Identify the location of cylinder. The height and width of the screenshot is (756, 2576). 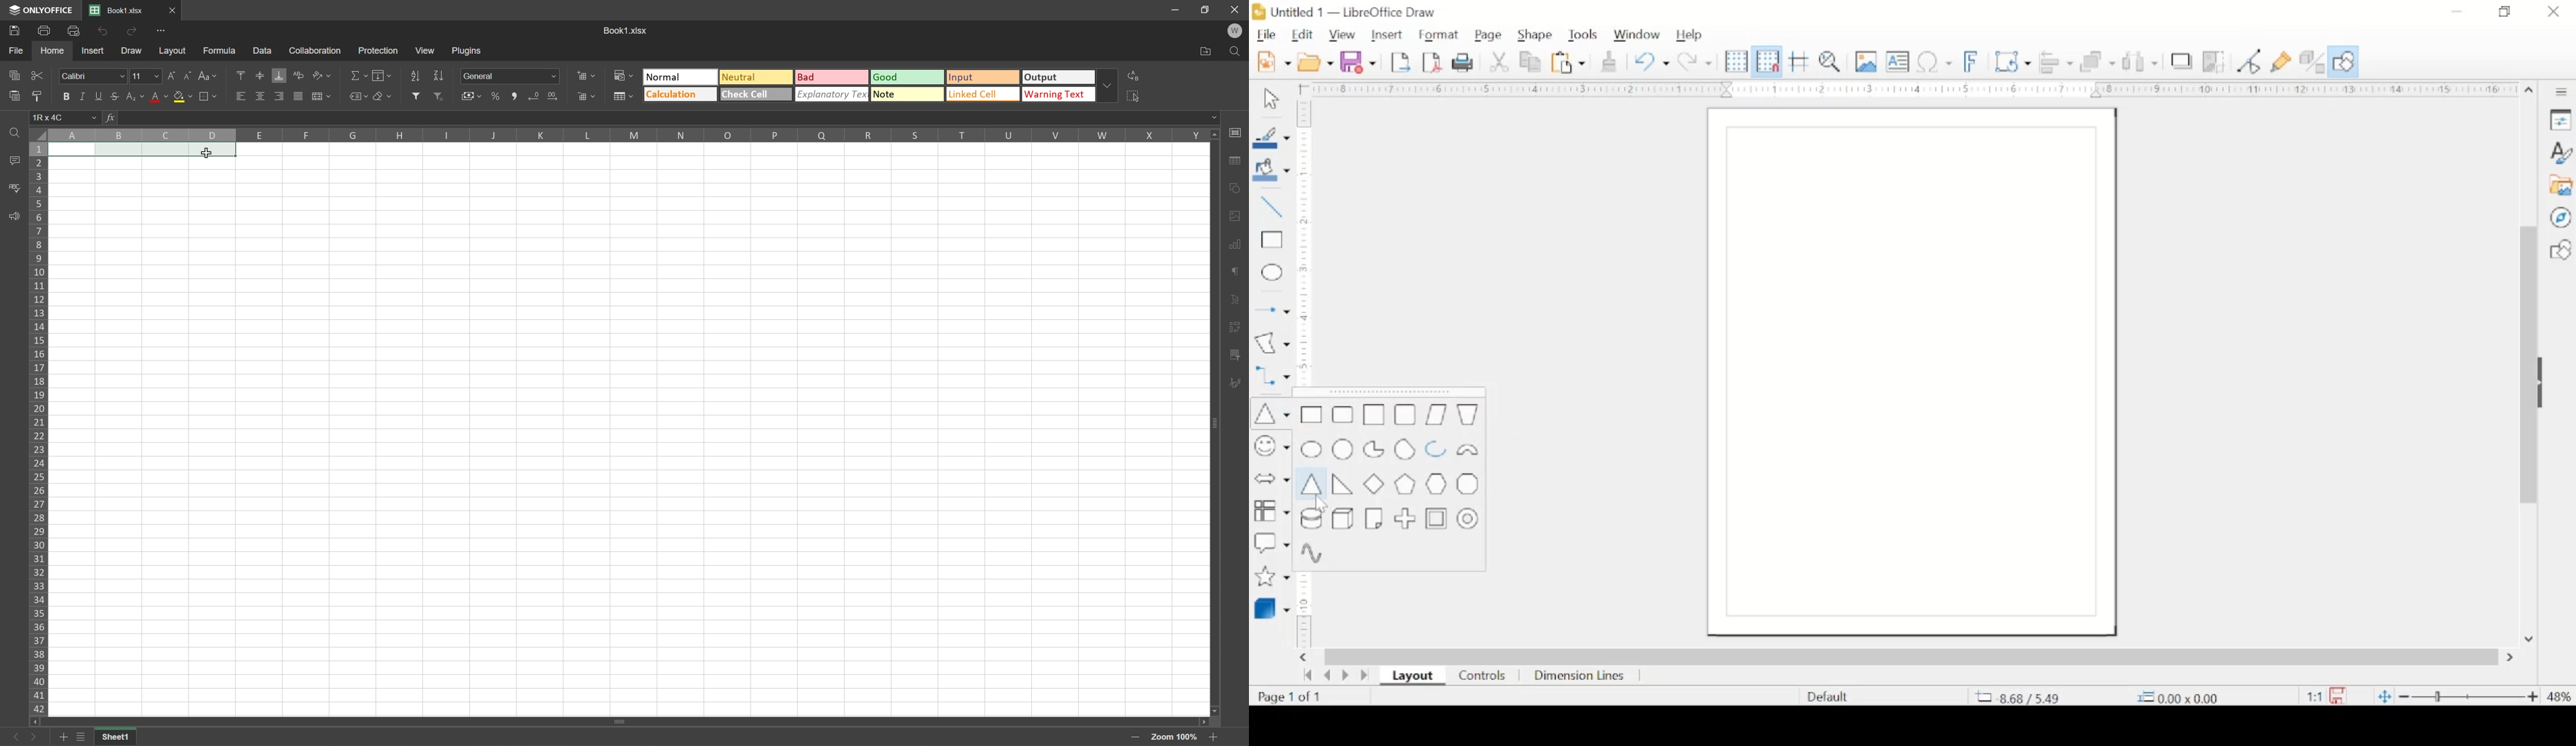
(1310, 517).